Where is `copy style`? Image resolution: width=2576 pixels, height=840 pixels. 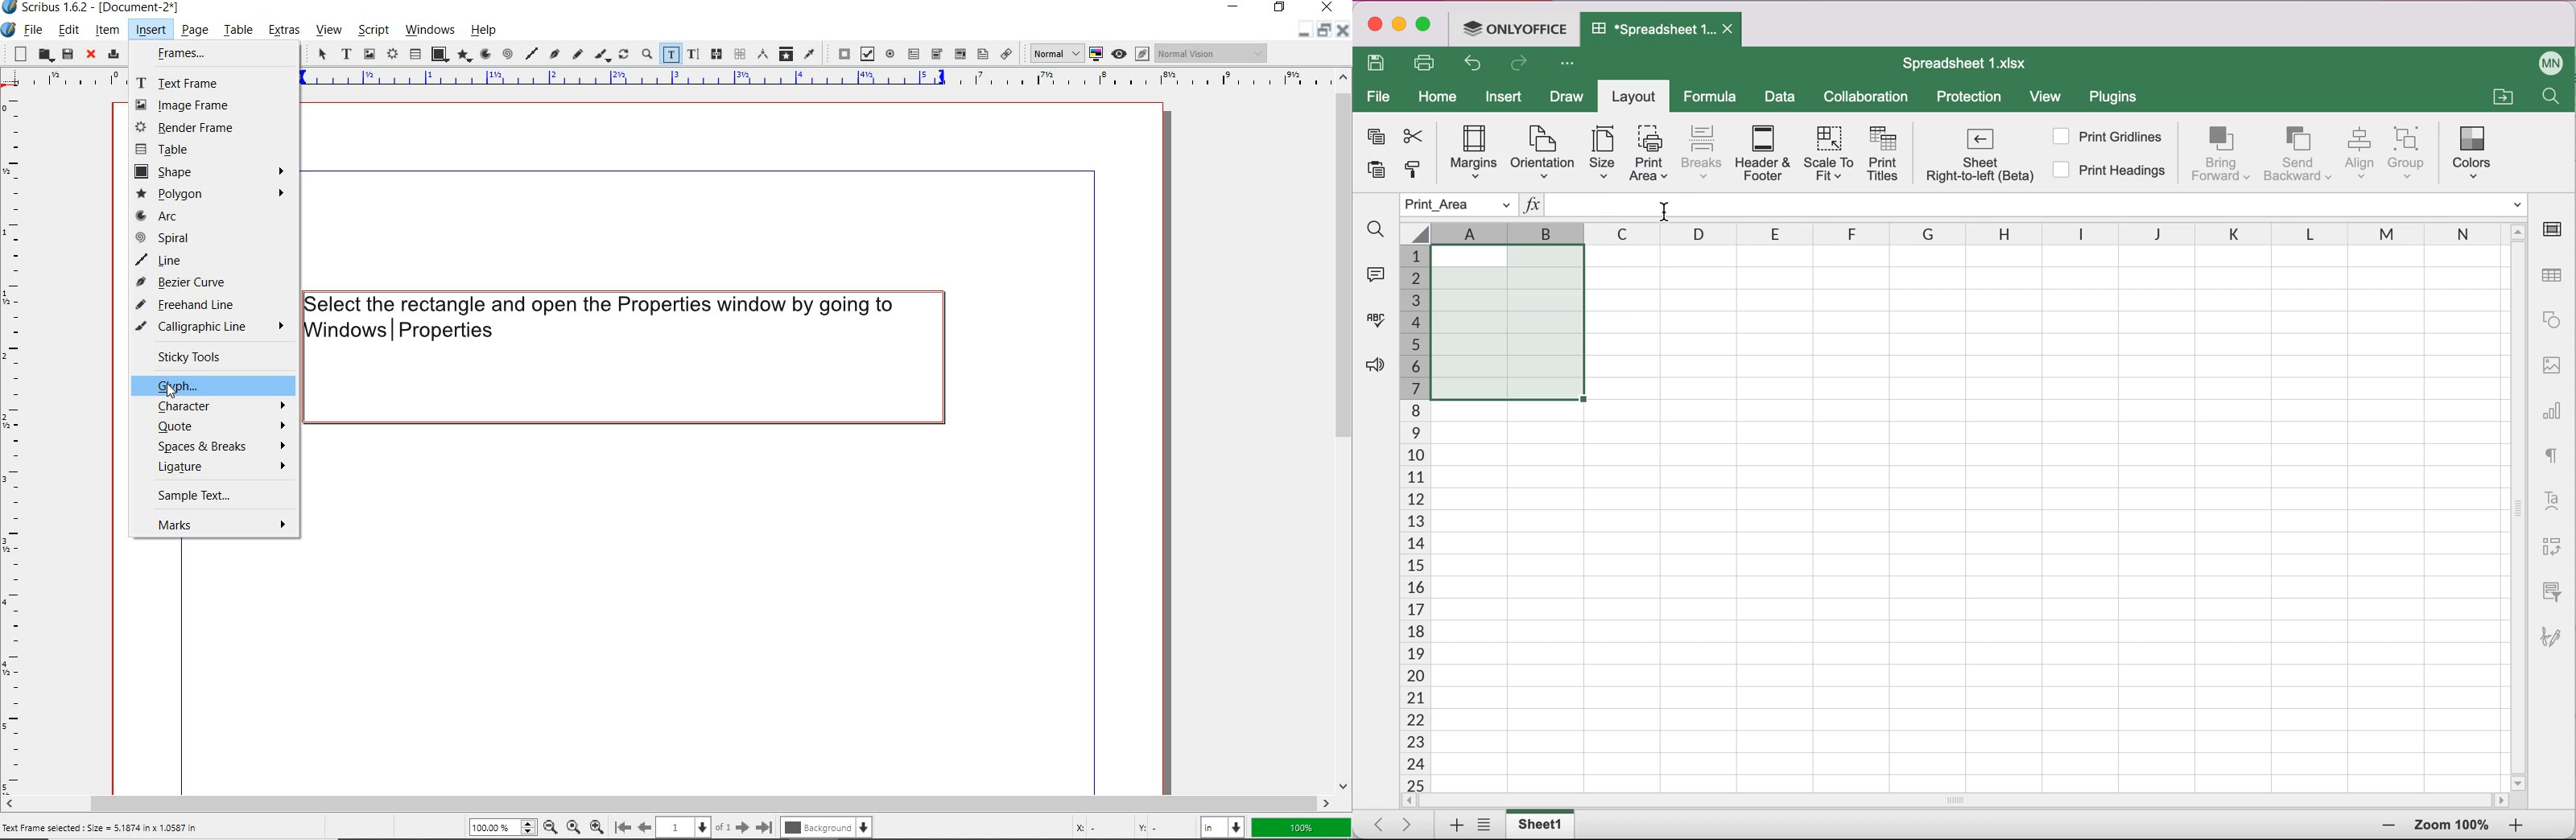
copy style is located at coordinates (1411, 174).